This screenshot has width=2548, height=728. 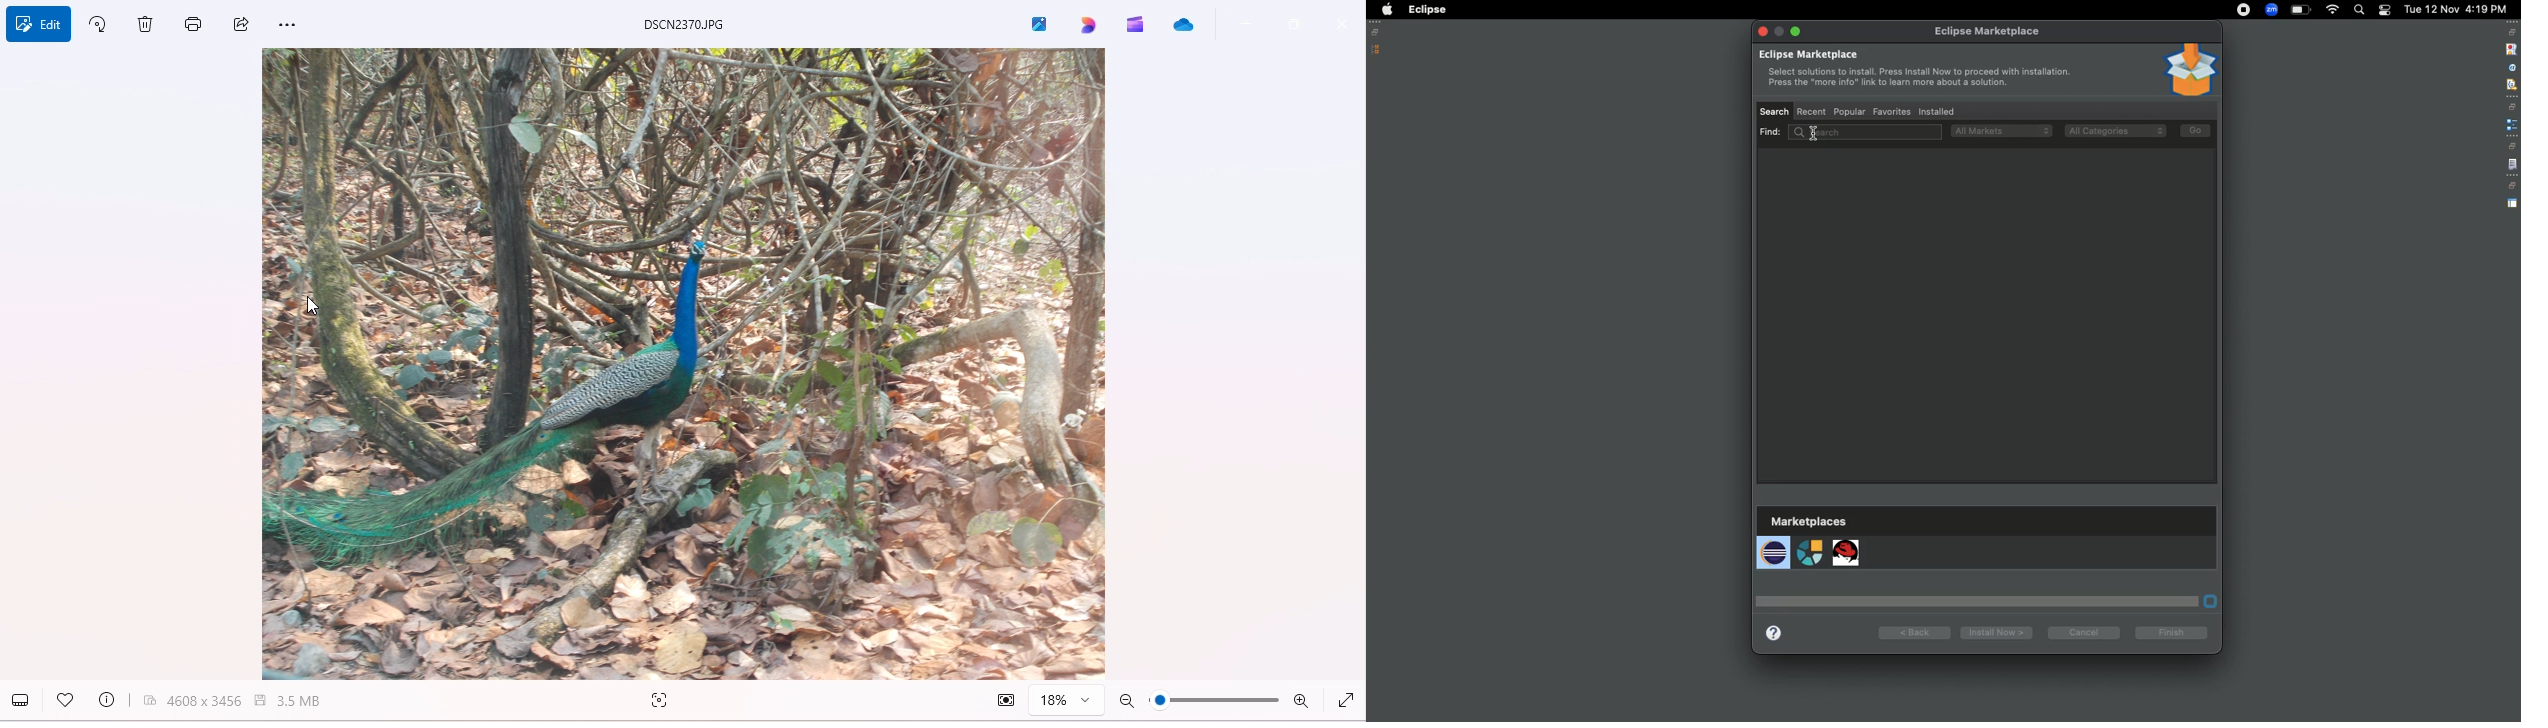 I want to click on Cancel, so click(x=2082, y=632).